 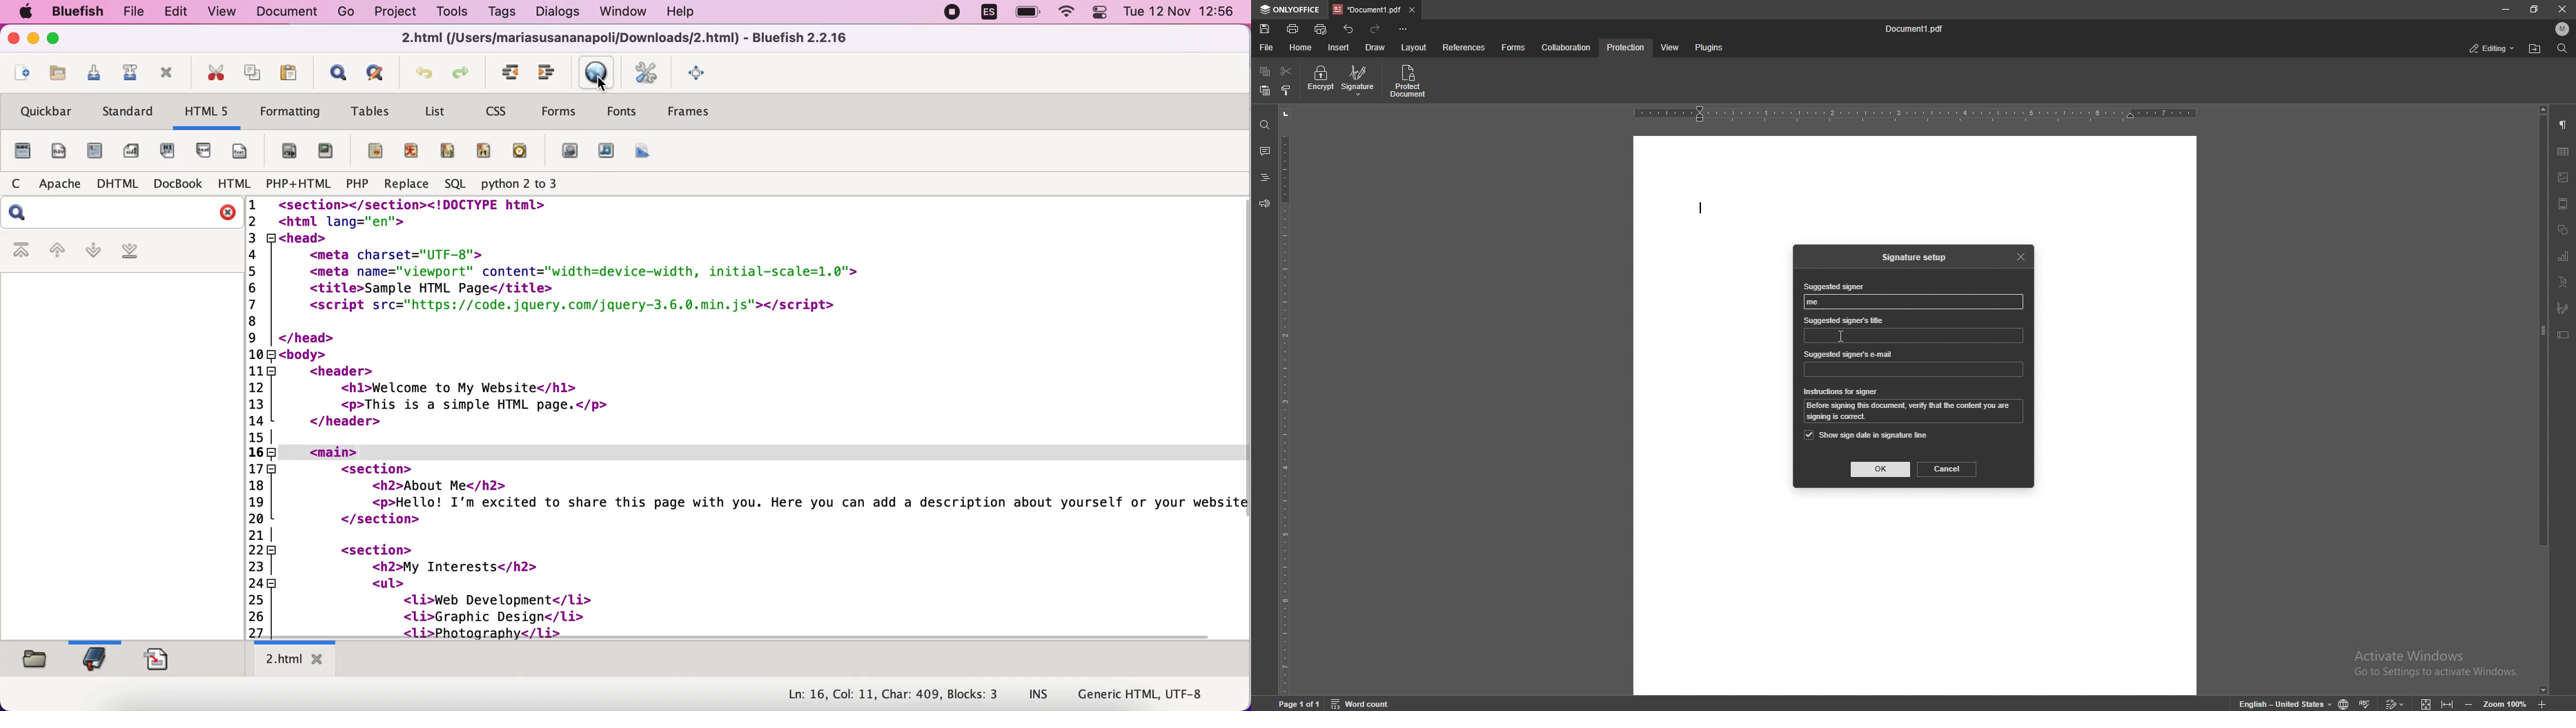 I want to click on paragraph, so click(x=2563, y=126).